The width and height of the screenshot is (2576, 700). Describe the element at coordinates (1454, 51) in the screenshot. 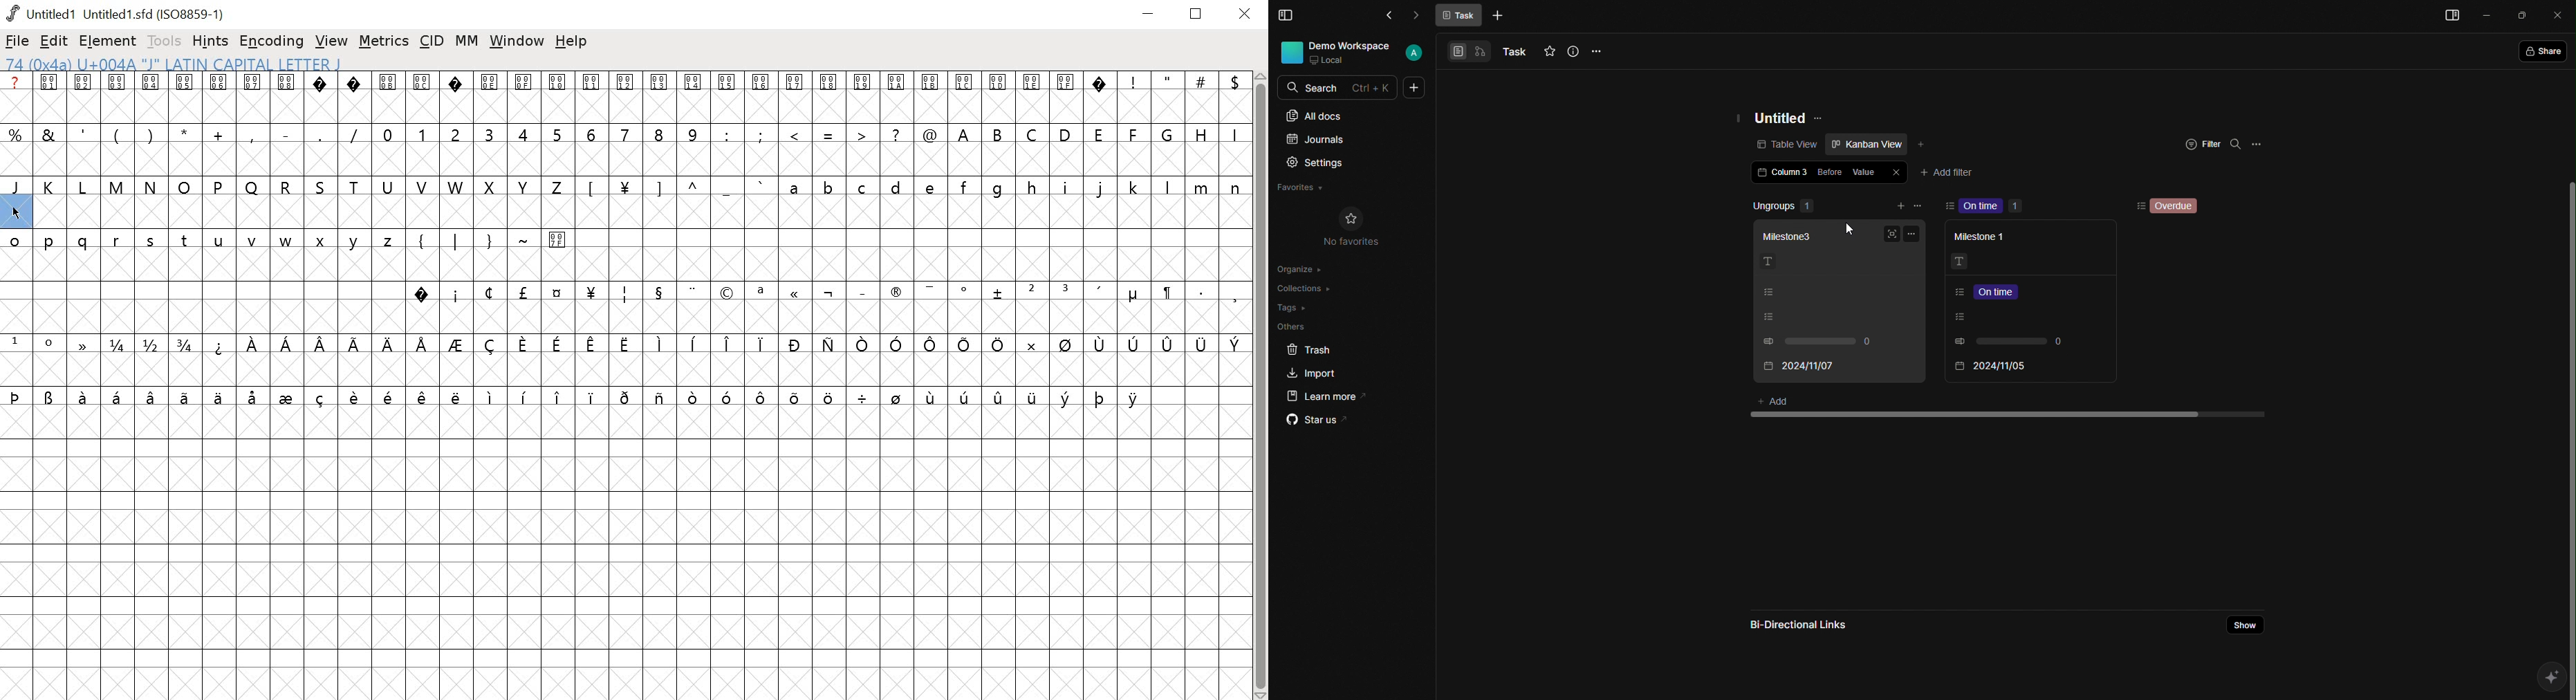

I see `View 1` at that location.